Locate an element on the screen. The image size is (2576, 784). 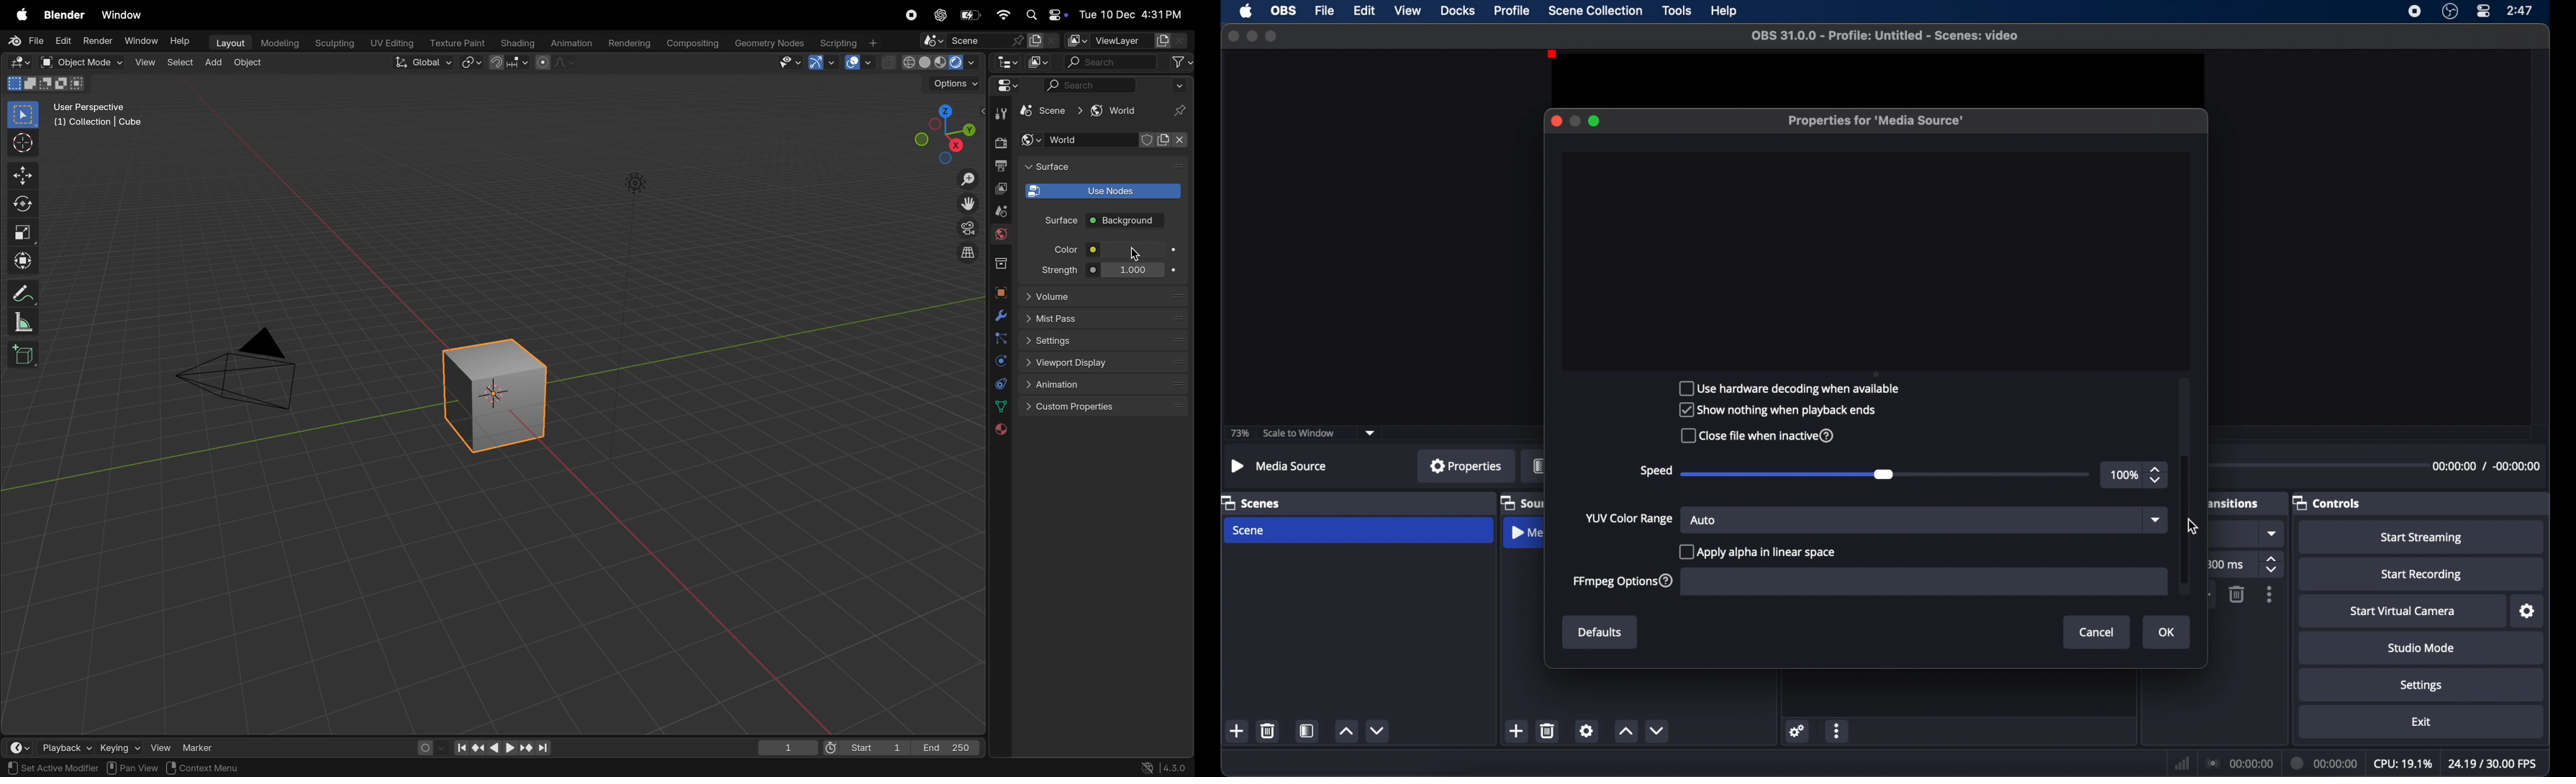
delete is located at coordinates (1548, 730).